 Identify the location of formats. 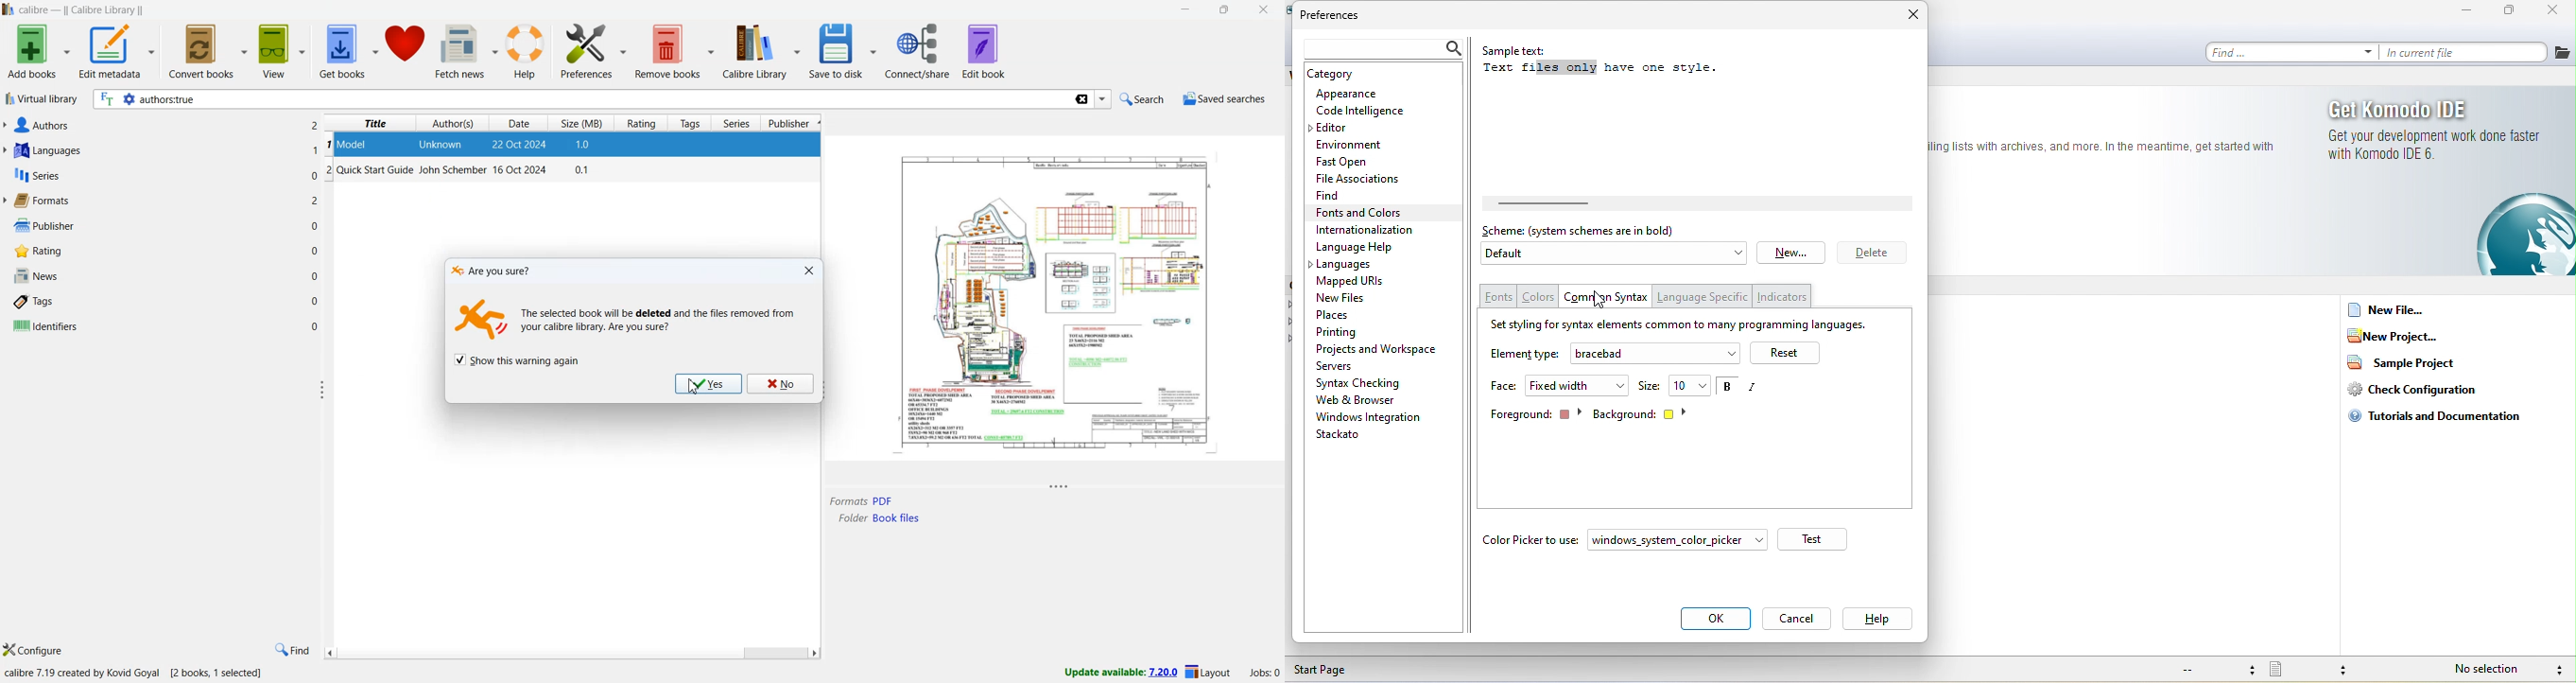
(41, 201).